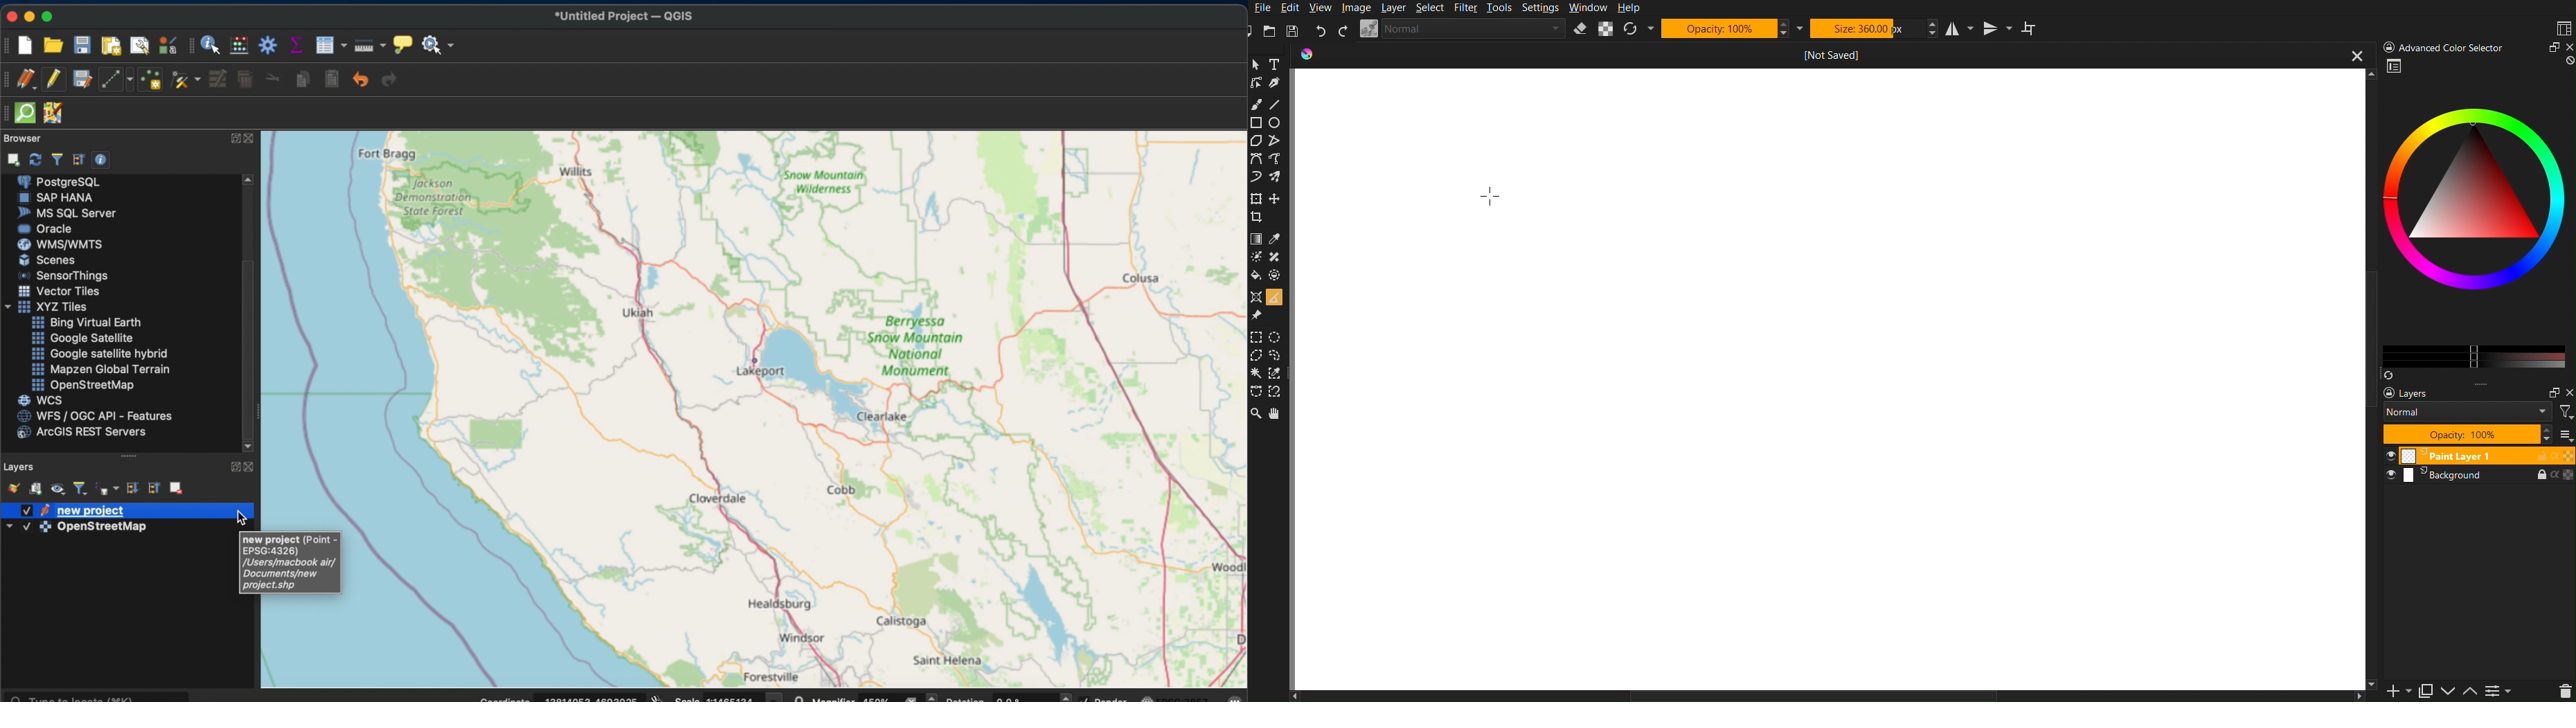  What do you see at coordinates (59, 275) in the screenshot?
I see `sensor. things` at bounding box center [59, 275].